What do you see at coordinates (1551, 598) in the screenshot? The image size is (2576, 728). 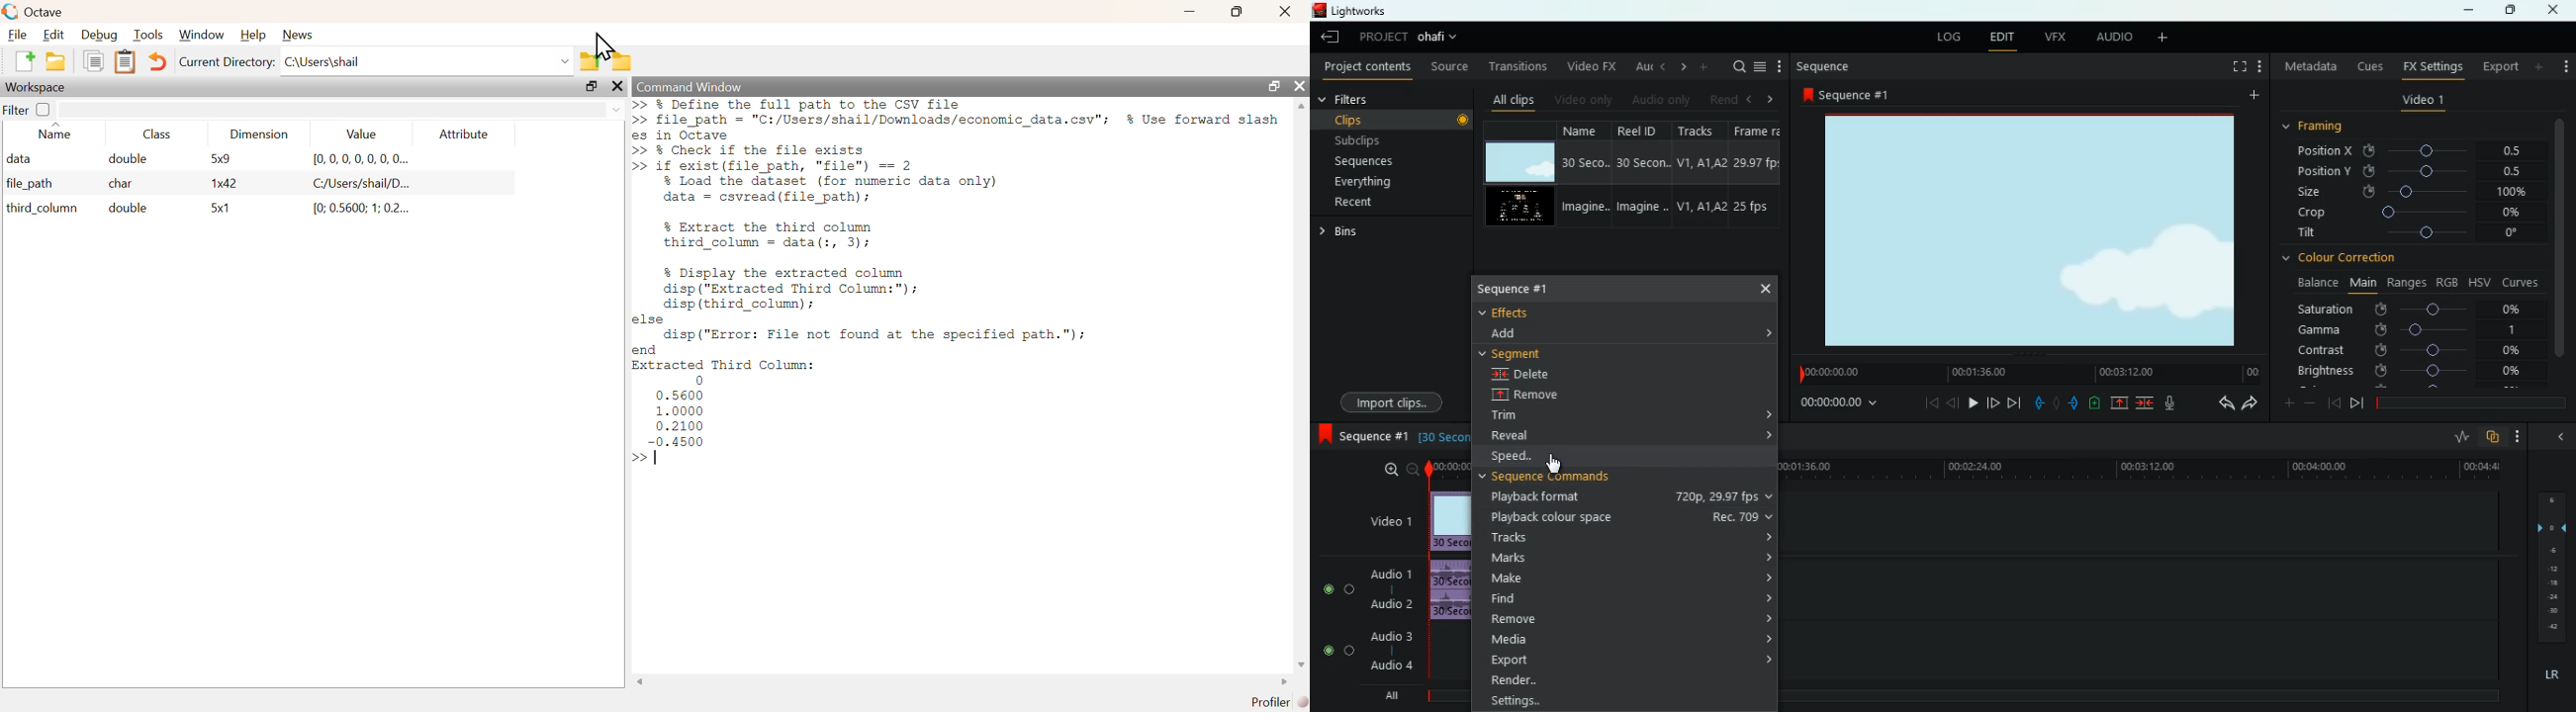 I see `find` at bounding box center [1551, 598].